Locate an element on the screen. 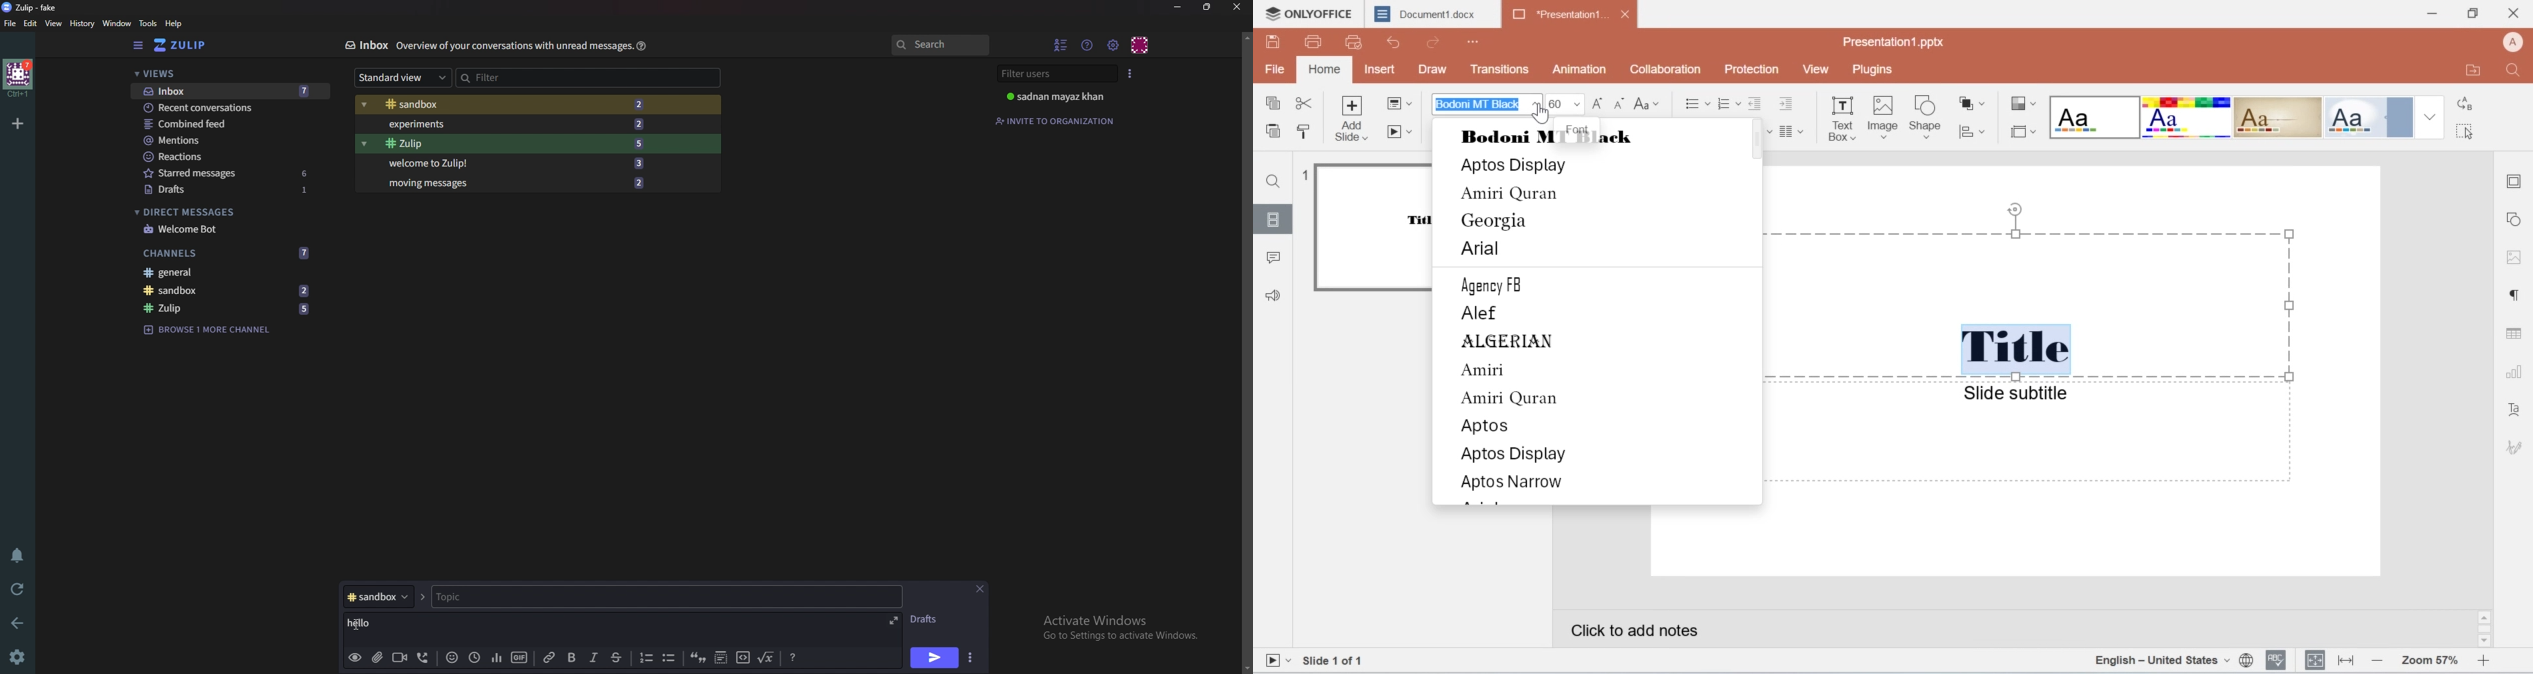 This screenshot has height=700, width=2548. increase font size is located at coordinates (1600, 106).